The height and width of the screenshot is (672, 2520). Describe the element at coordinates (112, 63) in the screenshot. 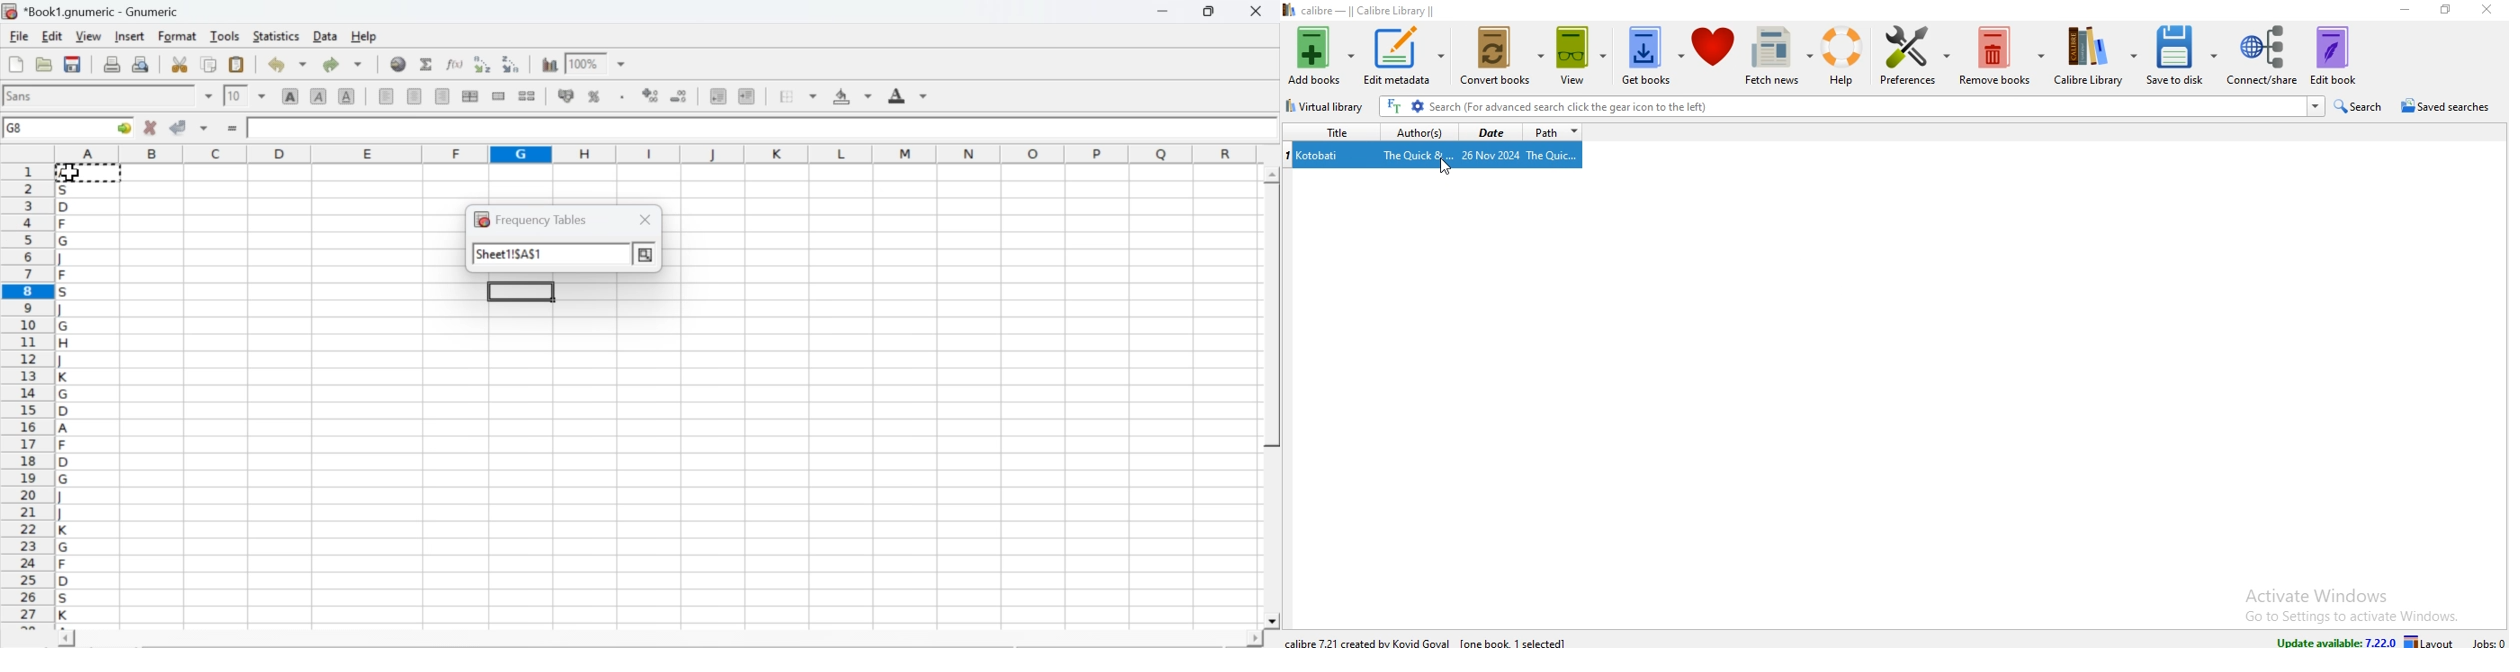

I see `print` at that location.